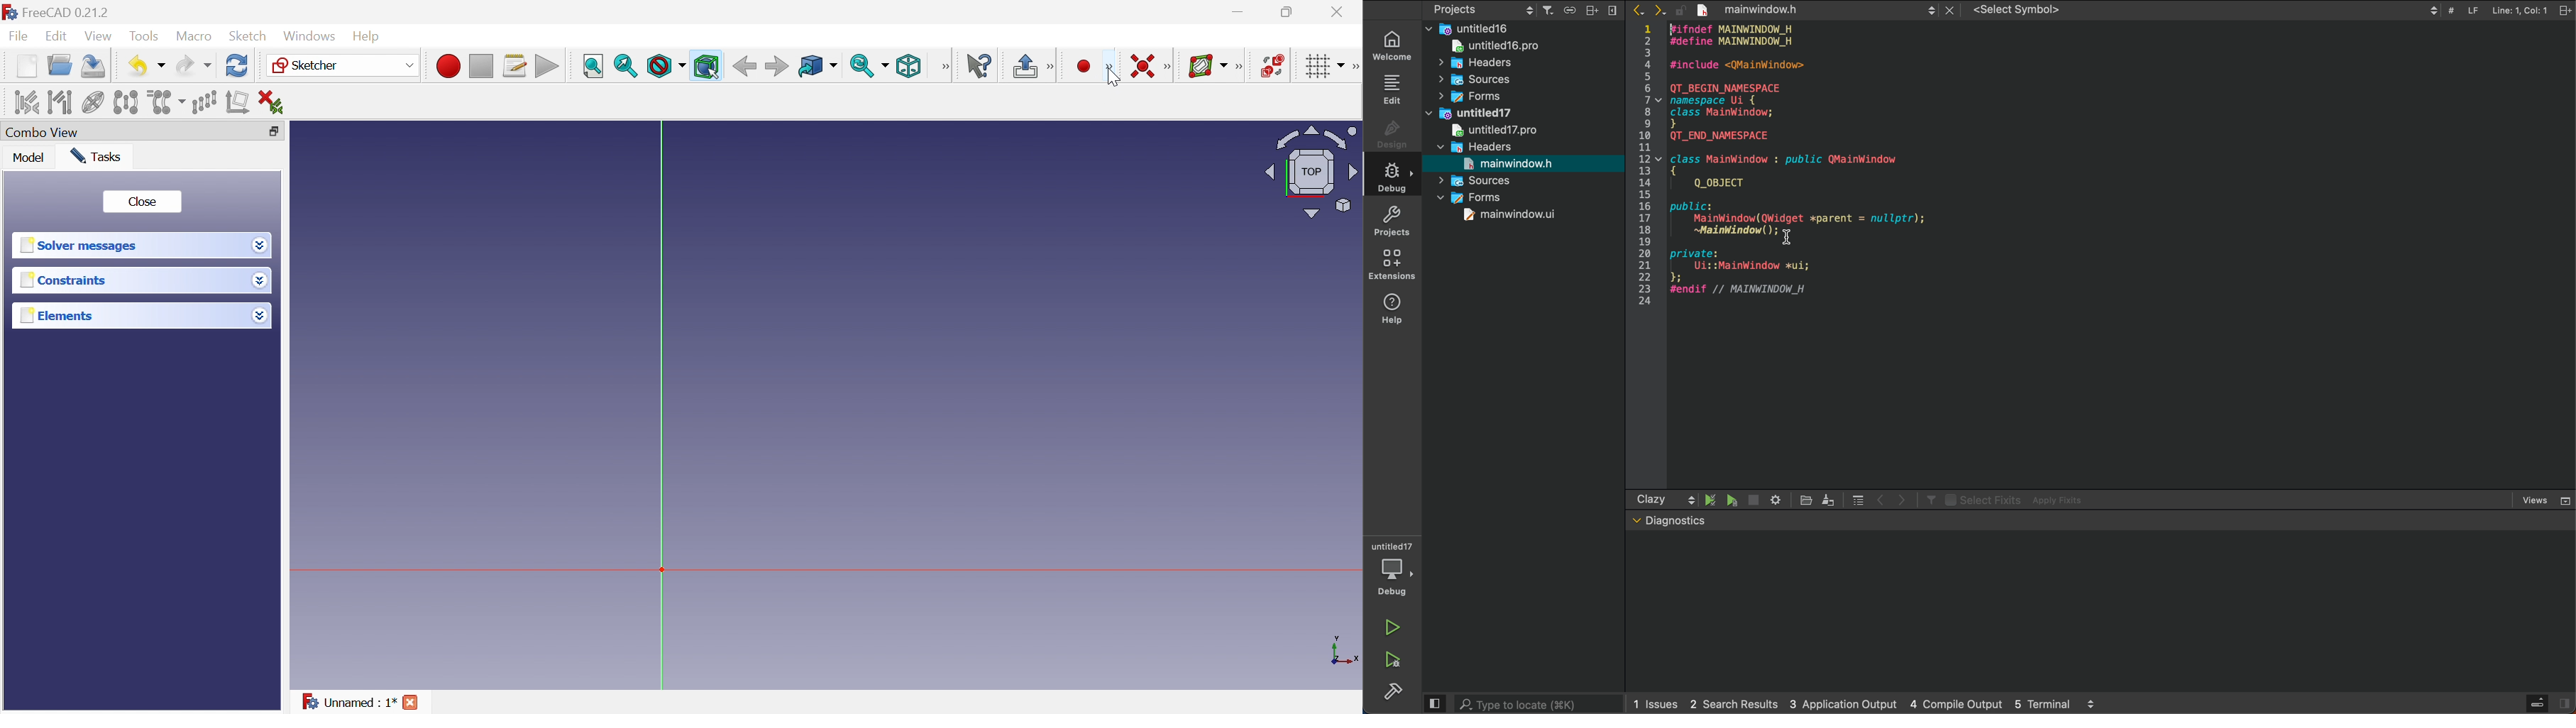 Image resolution: width=2576 pixels, height=728 pixels. What do you see at coordinates (28, 158) in the screenshot?
I see `Model` at bounding box center [28, 158].